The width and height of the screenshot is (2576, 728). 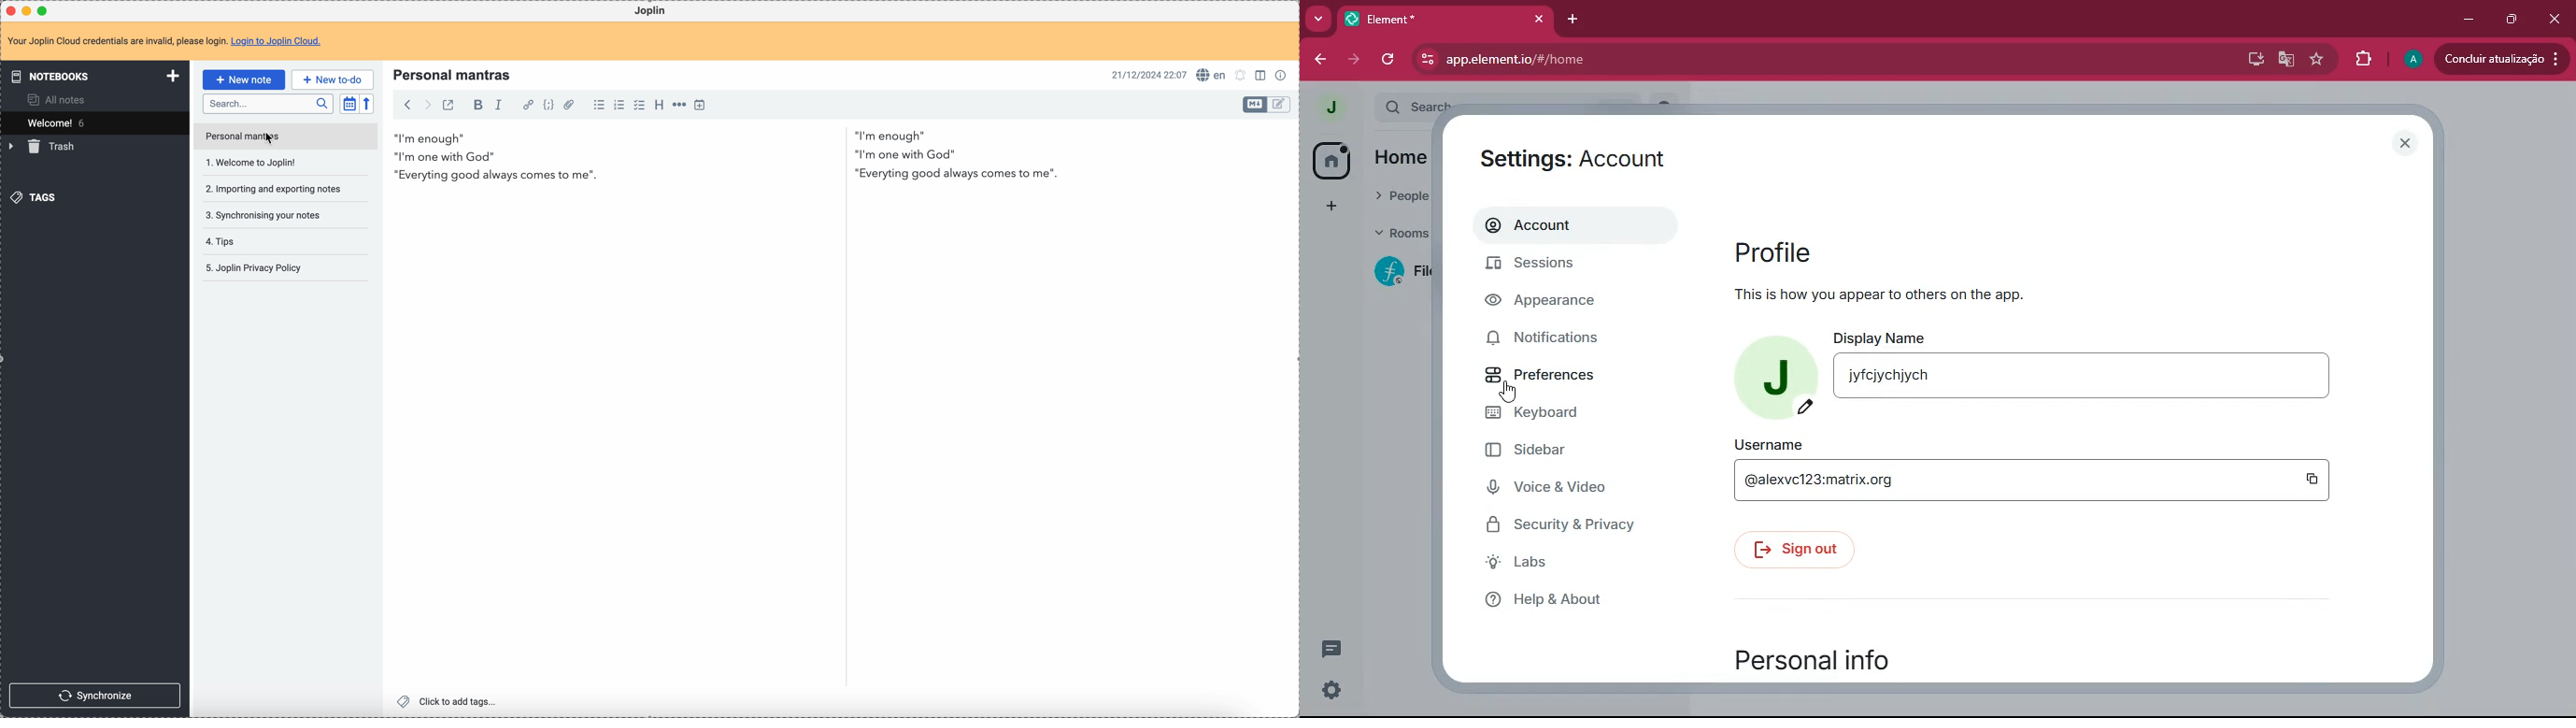 I want to click on heading, so click(x=660, y=105).